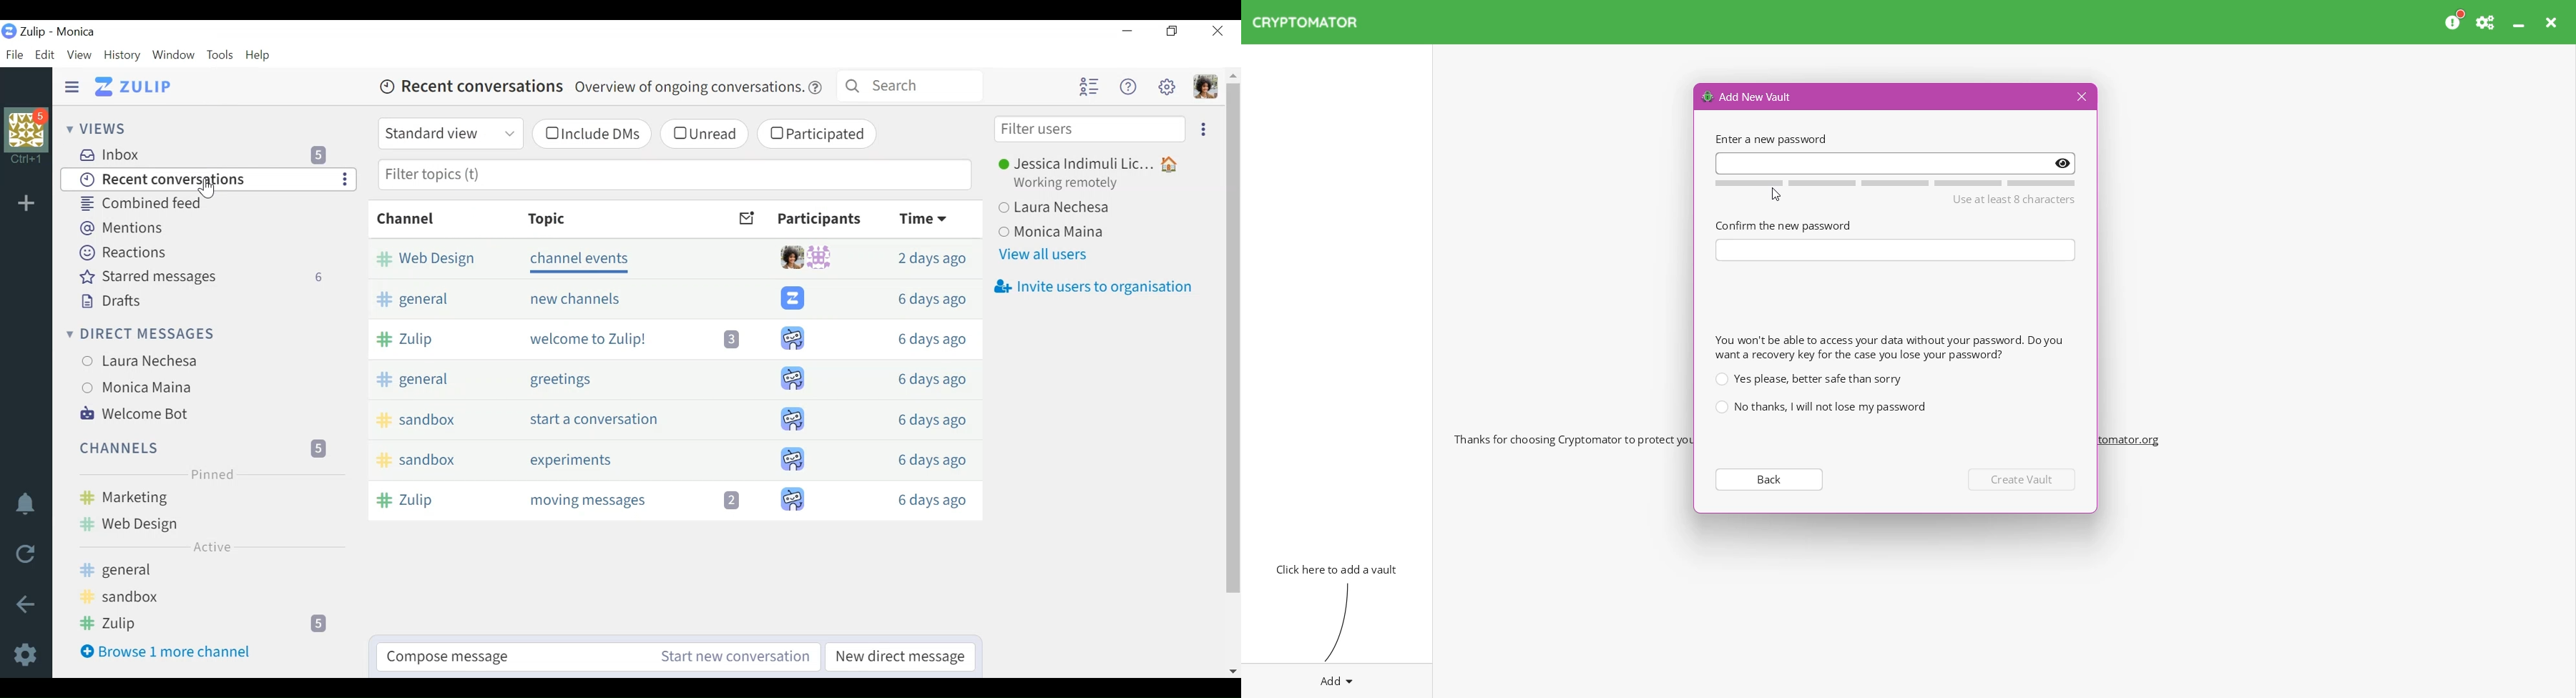  I want to click on Channels, so click(201, 448).